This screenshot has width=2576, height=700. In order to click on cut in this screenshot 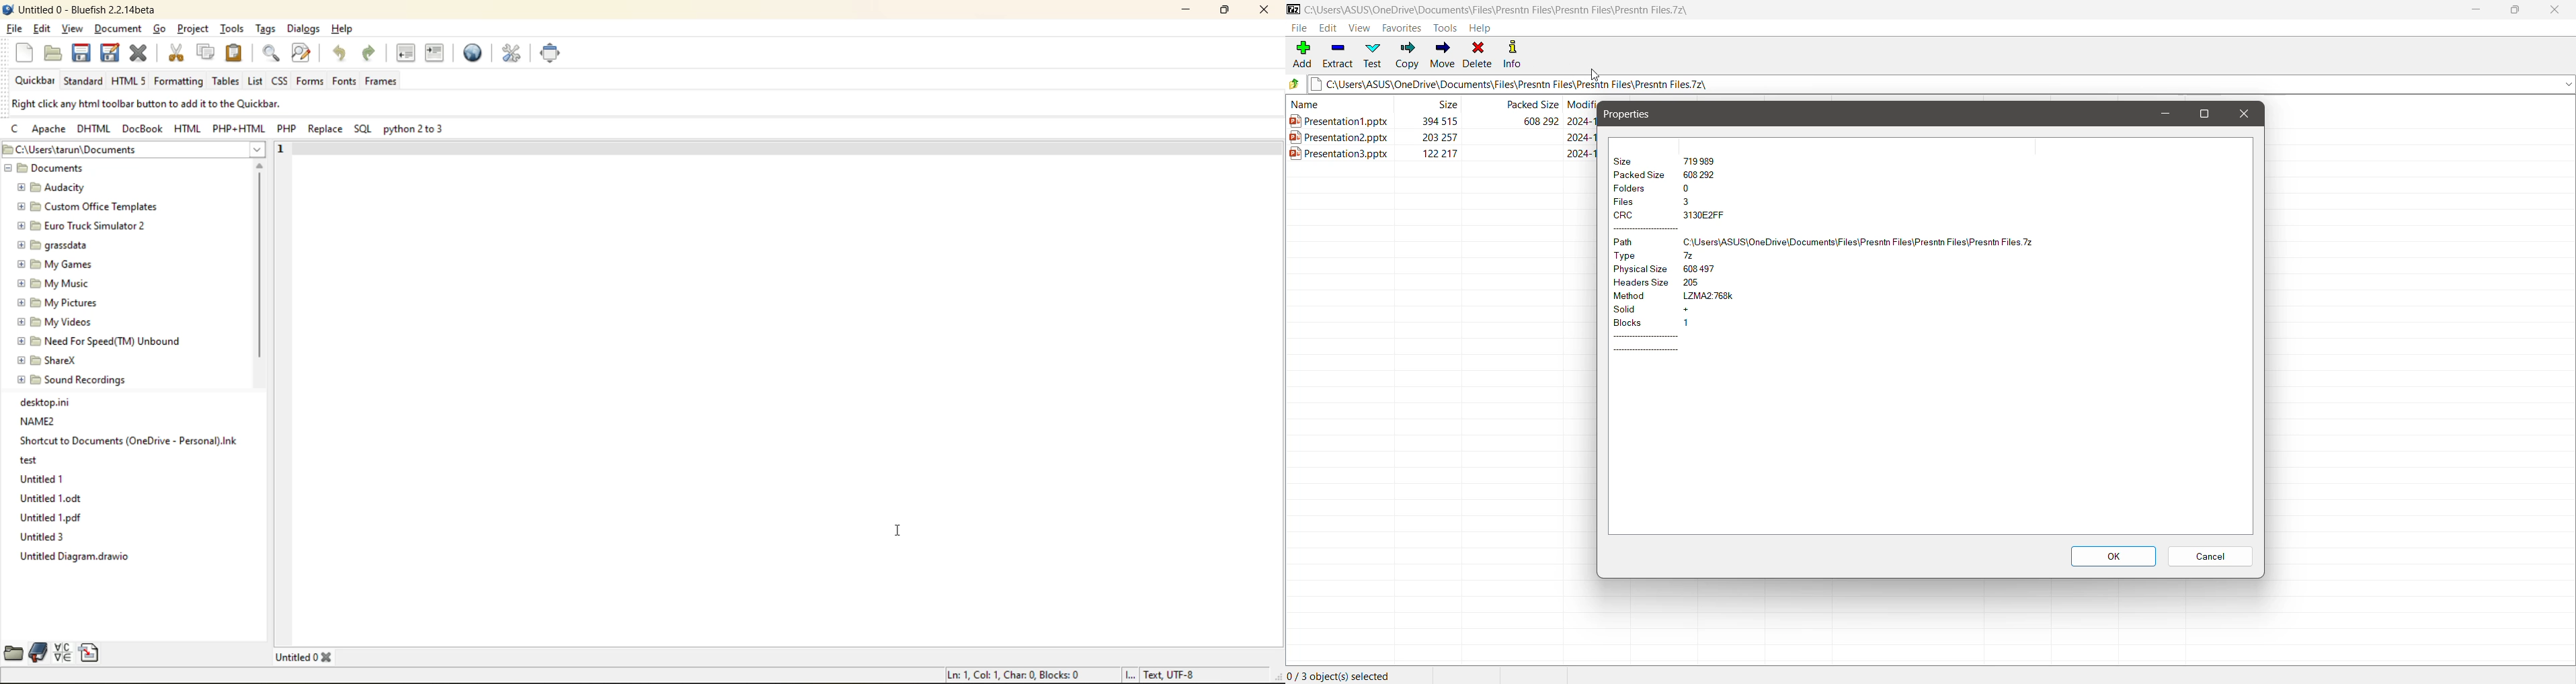, I will do `click(177, 54)`.